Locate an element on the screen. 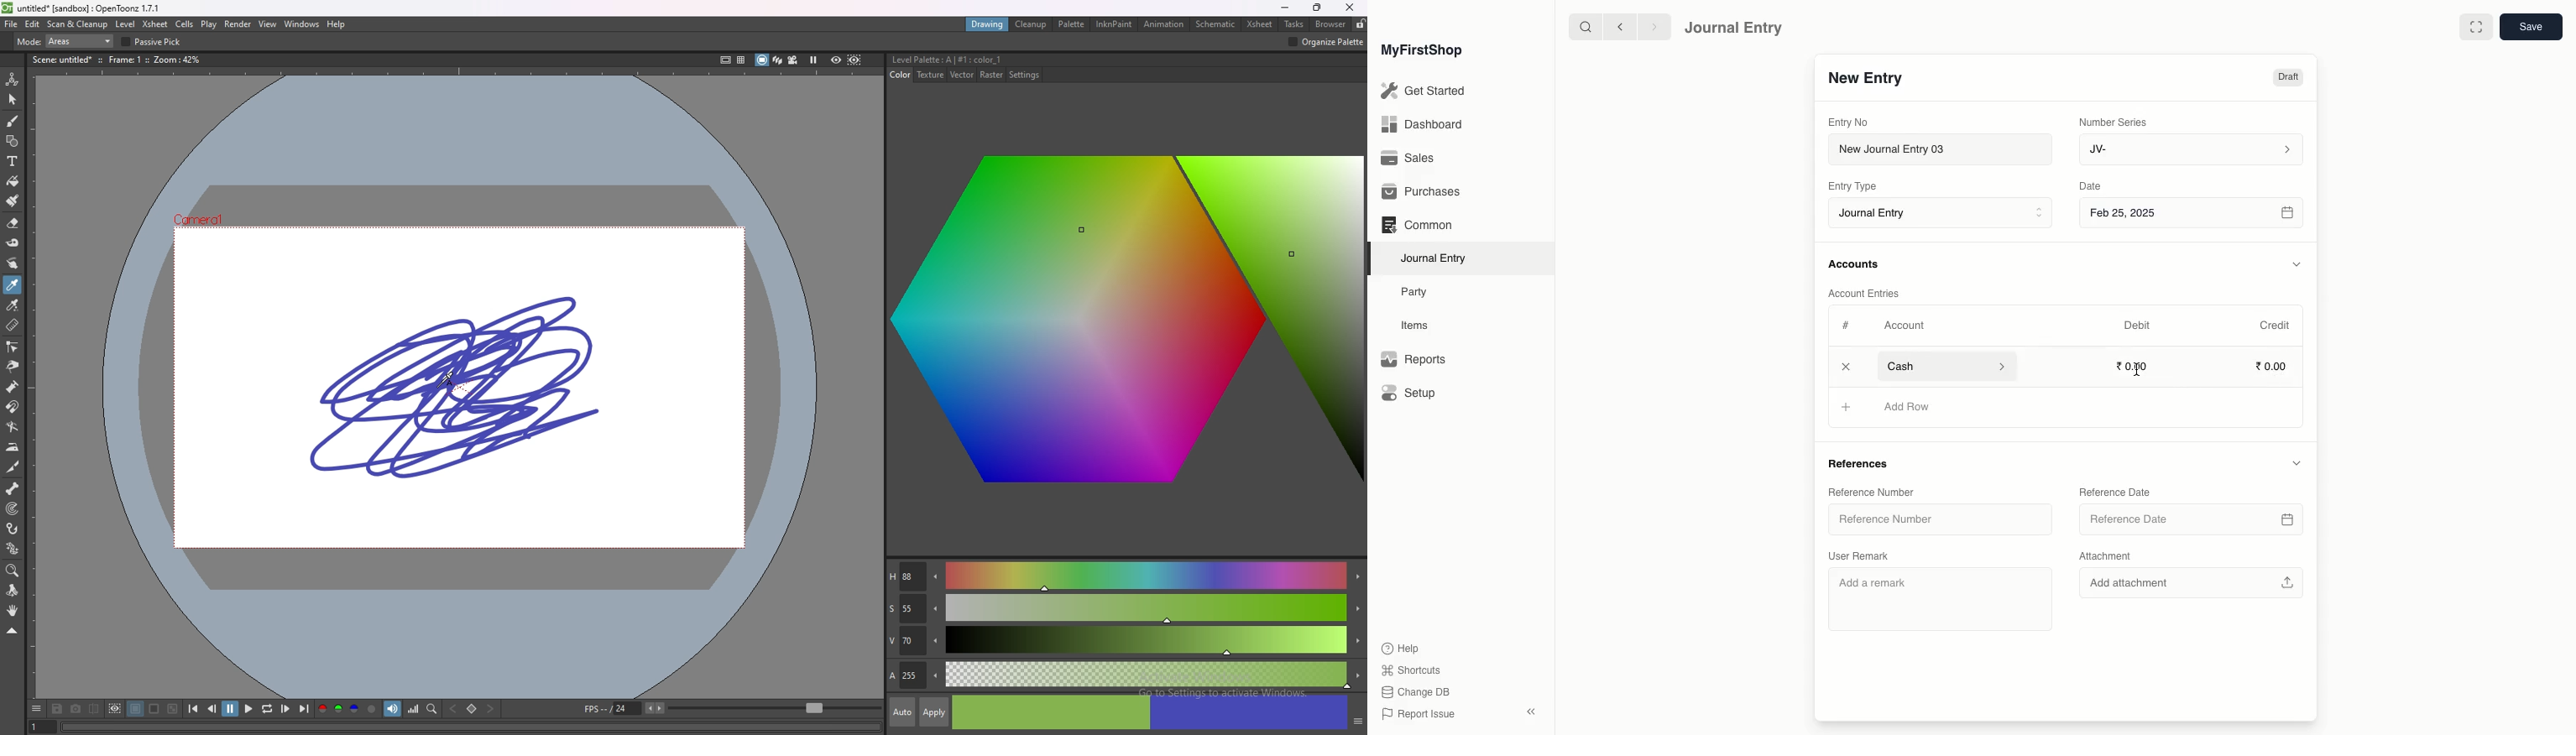 The height and width of the screenshot is (756, 2576). save is located at coordinates (2530, 28).